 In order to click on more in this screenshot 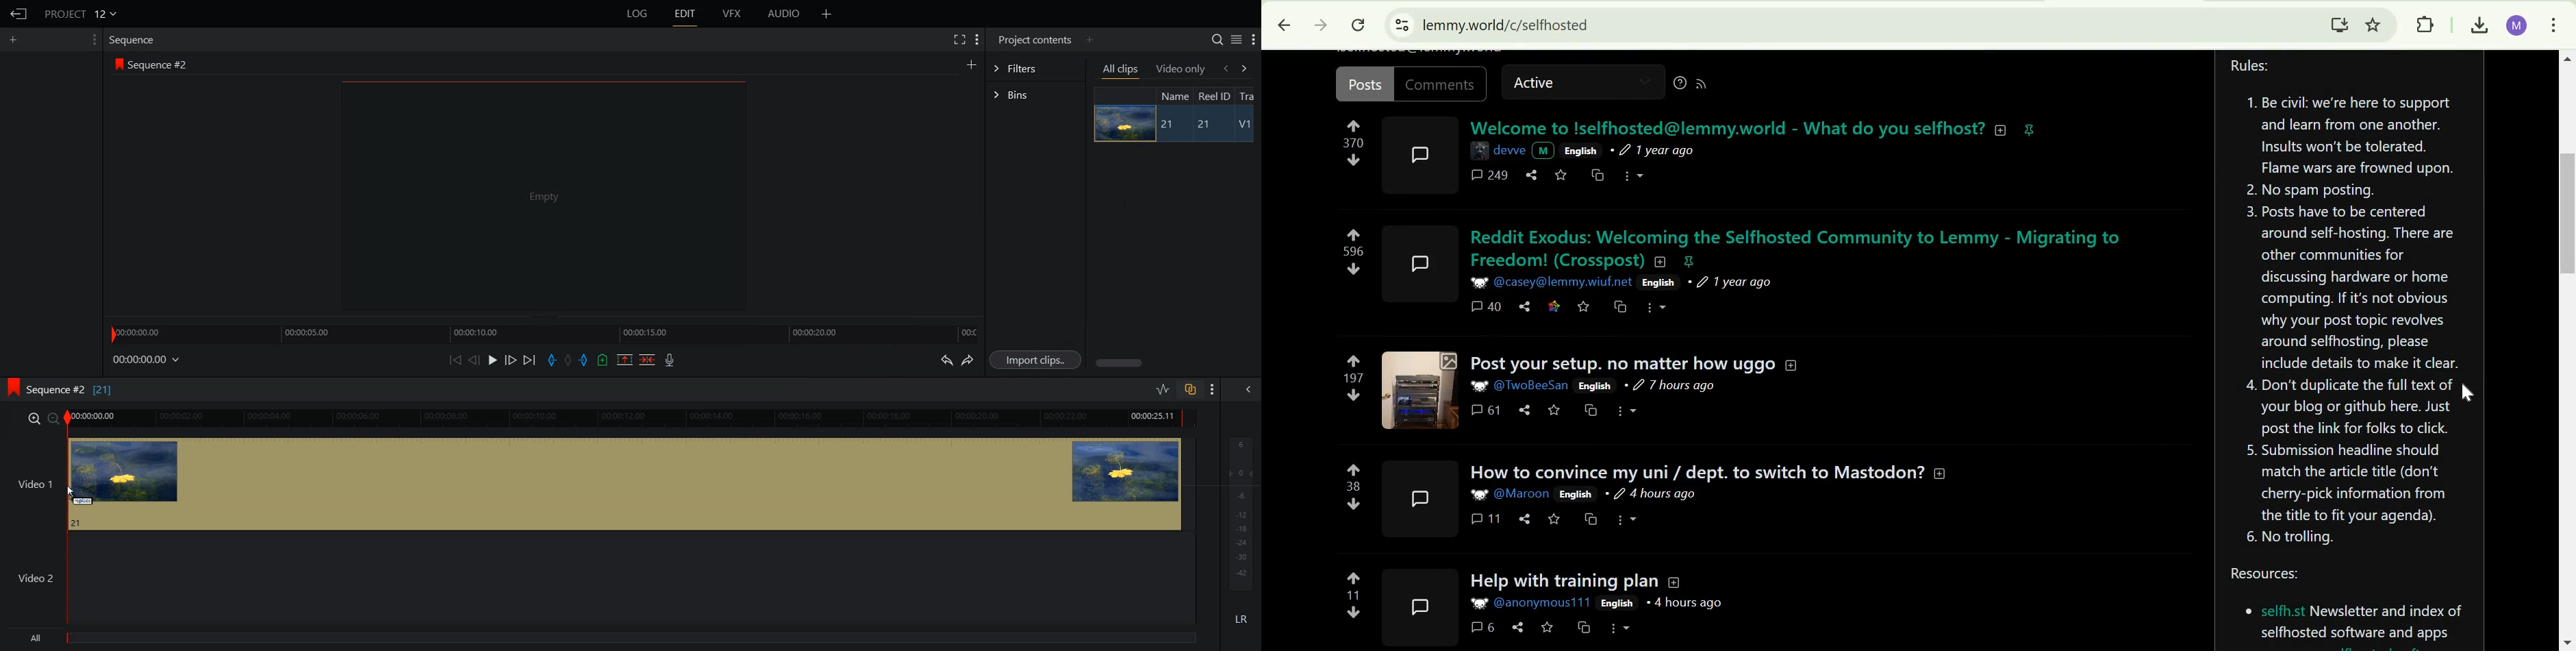, I will do `click(1659, 308)`.